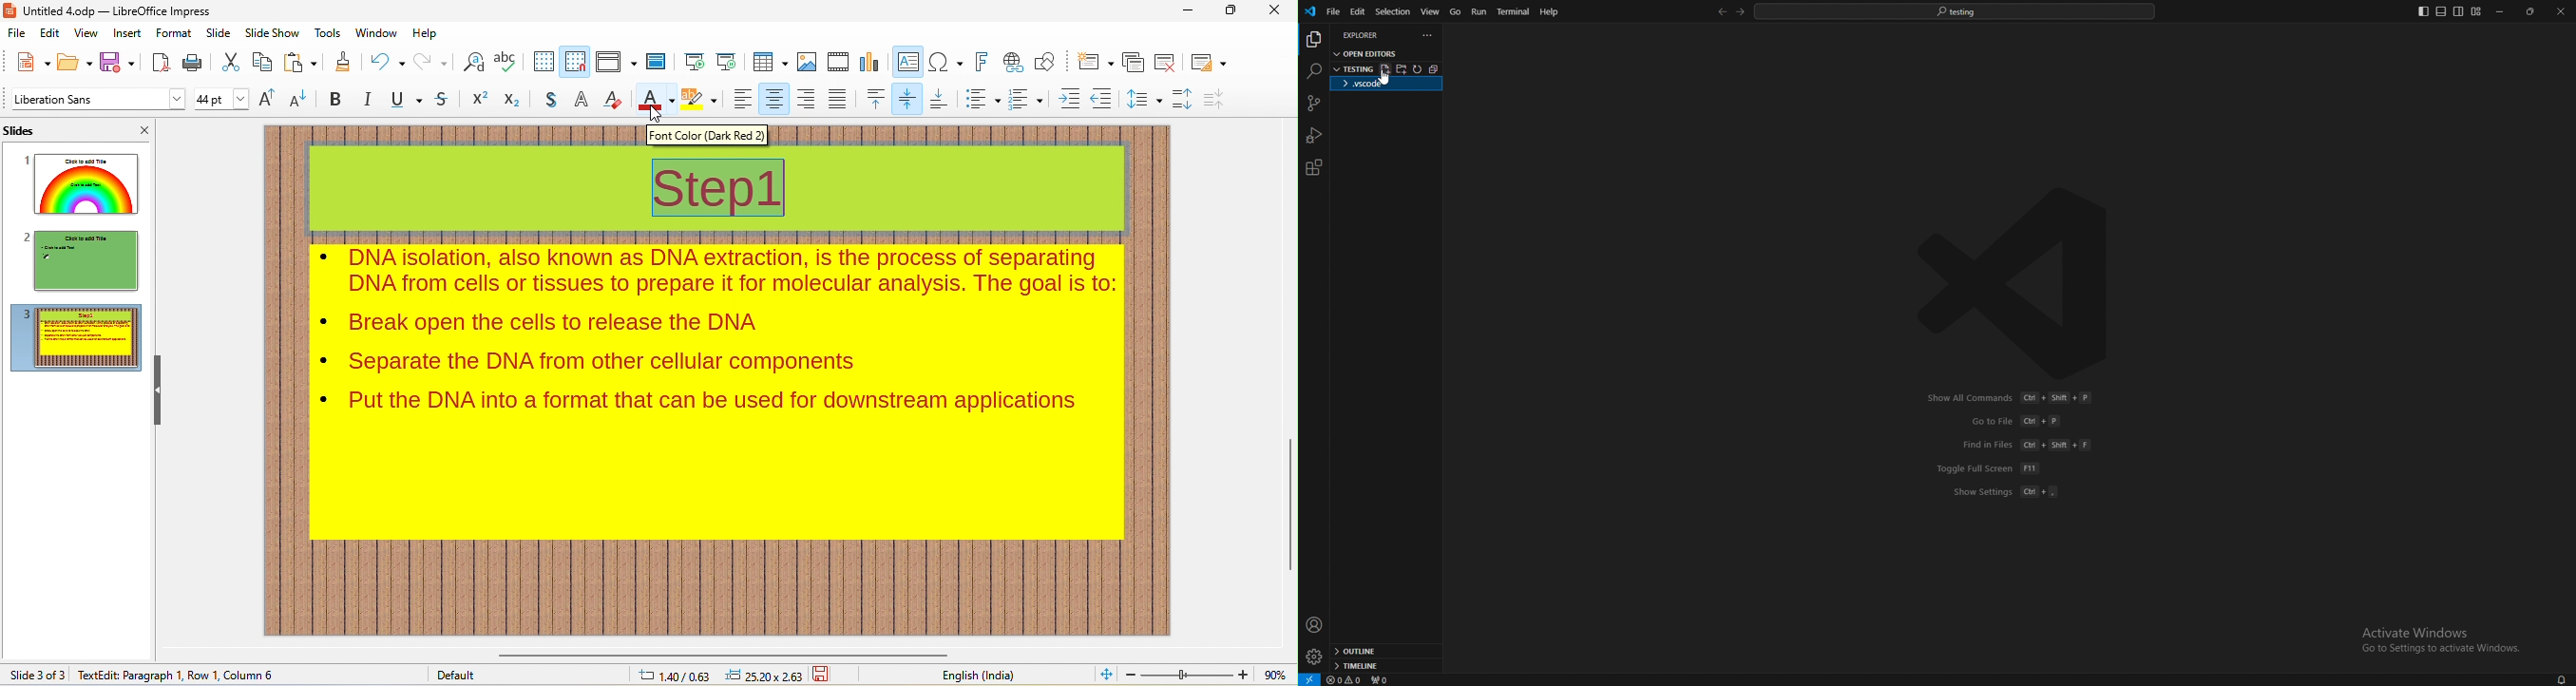 This screenshot has height=700, width=2576. I want to click on numbered, so click(1029, 99).